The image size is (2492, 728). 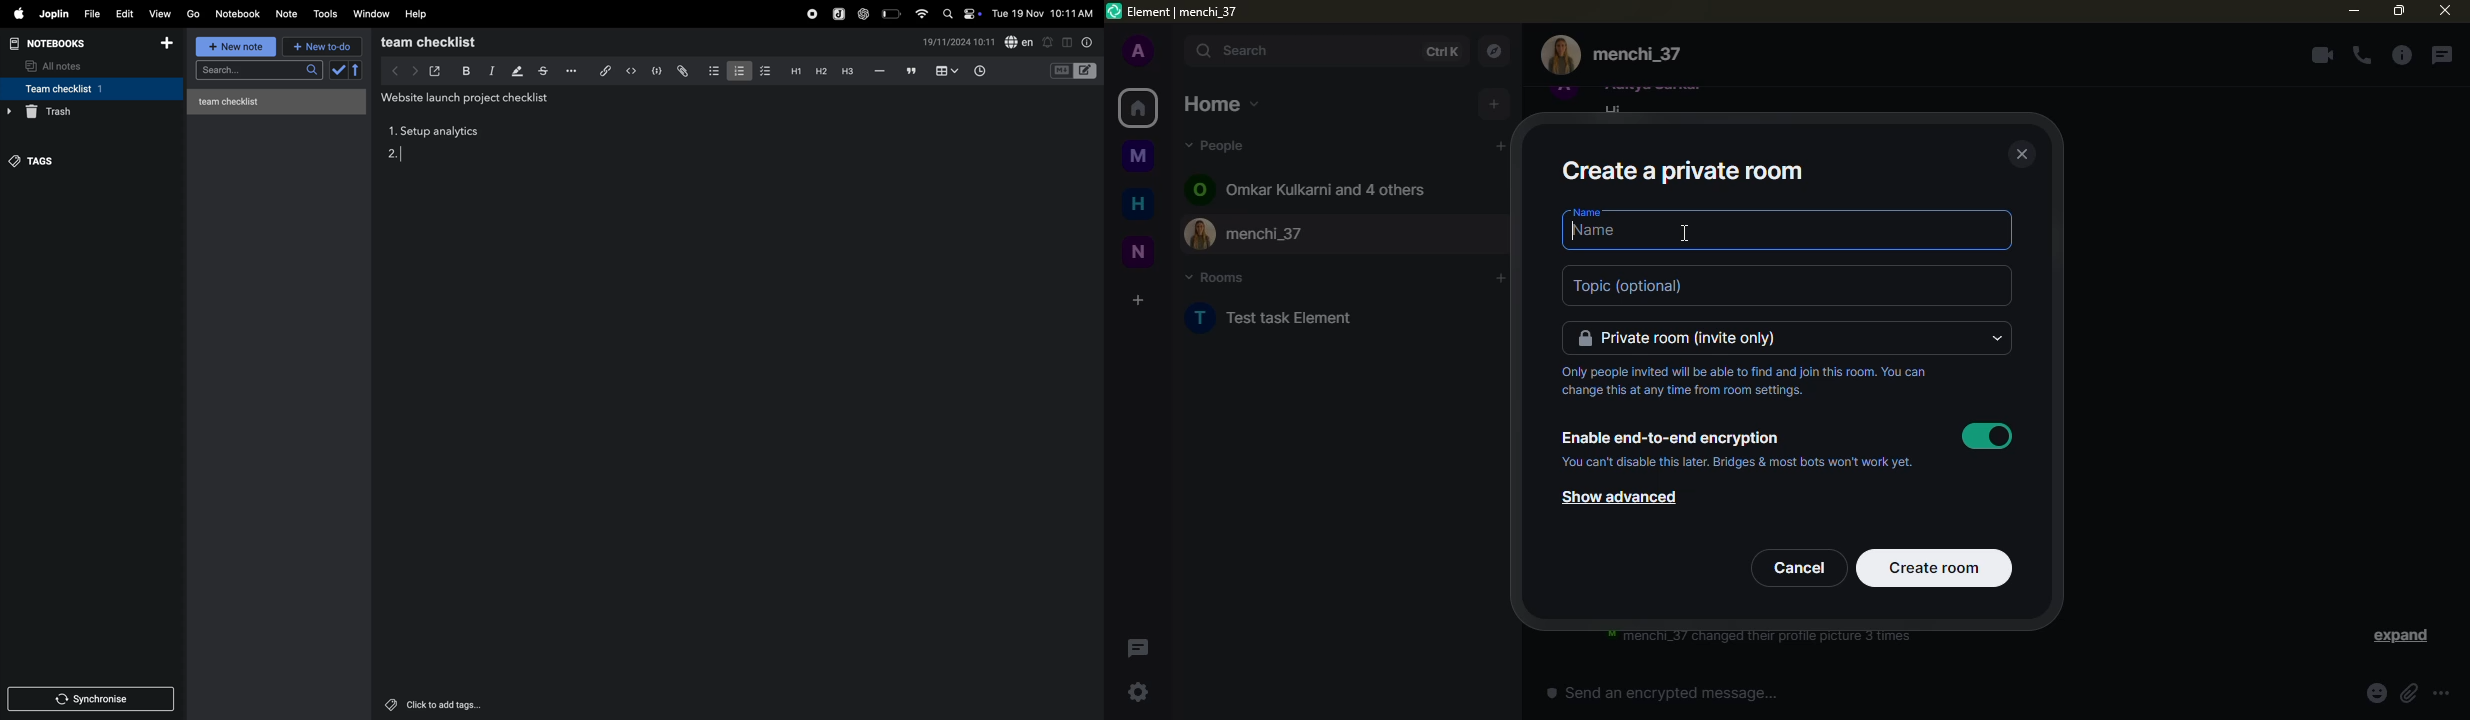 I want to click on comments, so click(x=909, y=72).